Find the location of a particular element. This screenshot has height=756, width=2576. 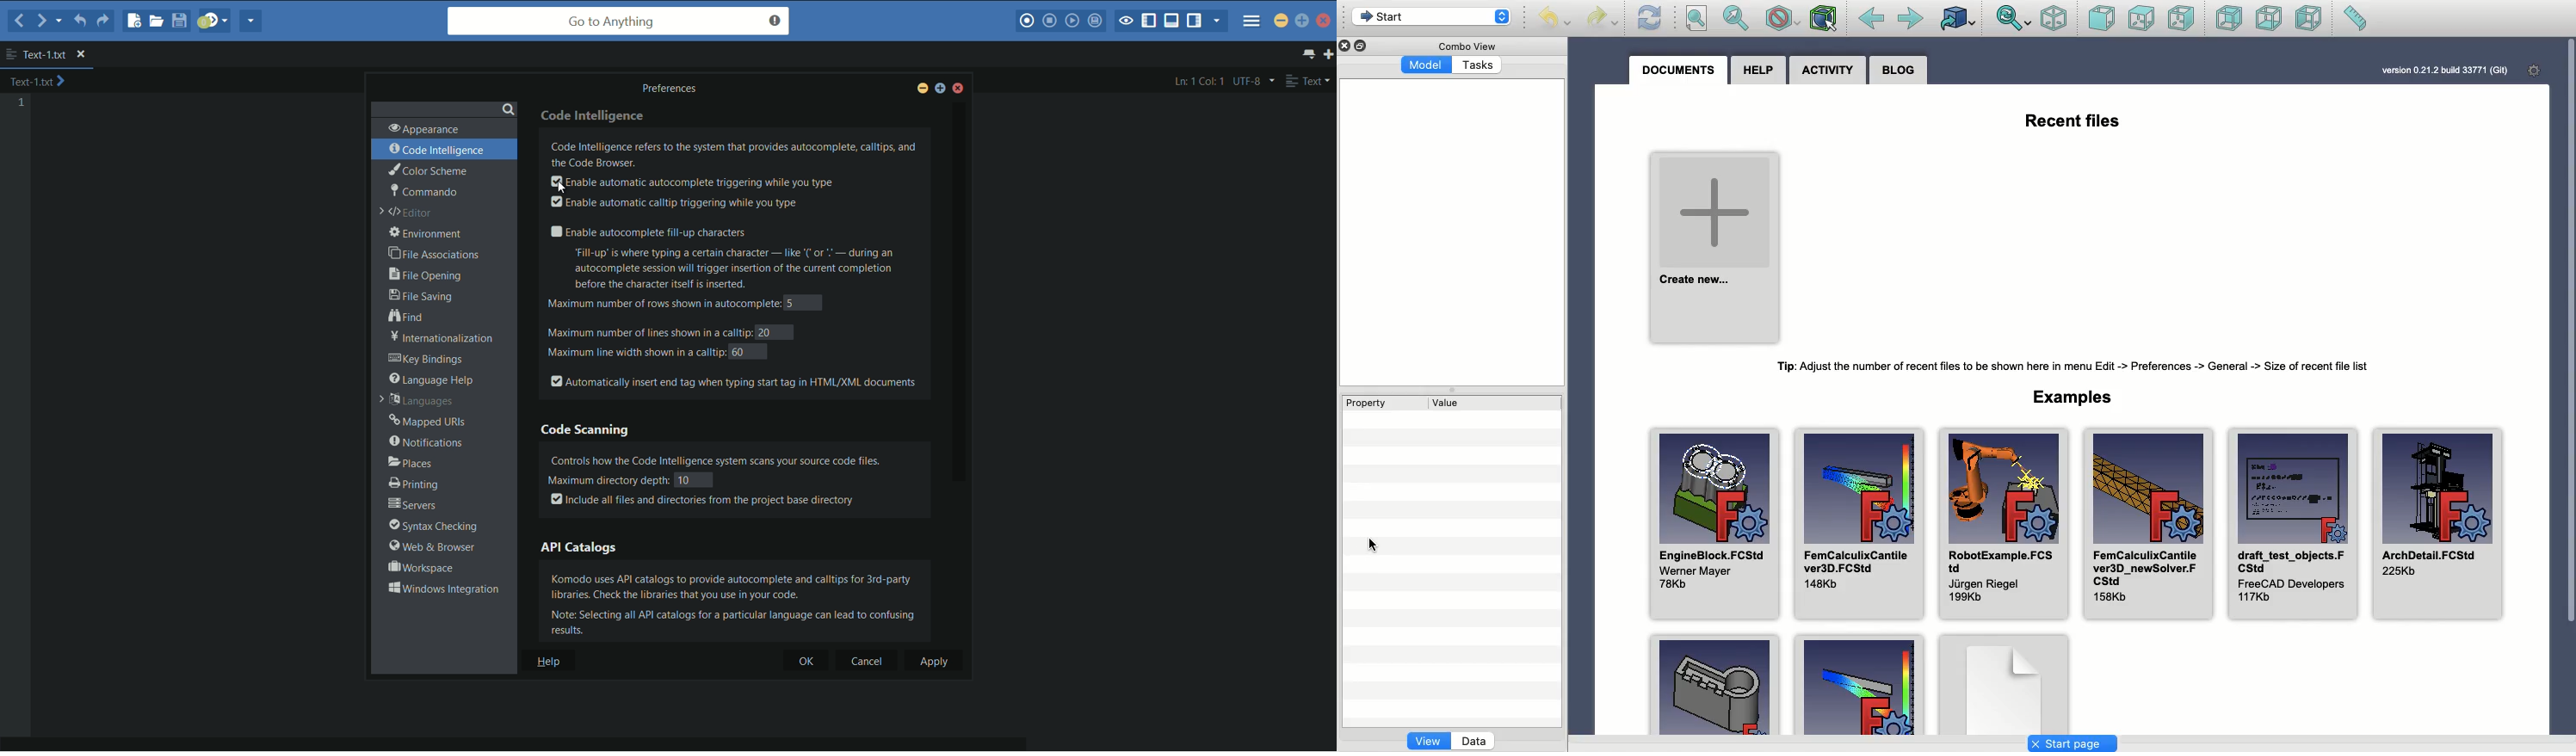

text-1.txt is located at coordinates (38, 81).